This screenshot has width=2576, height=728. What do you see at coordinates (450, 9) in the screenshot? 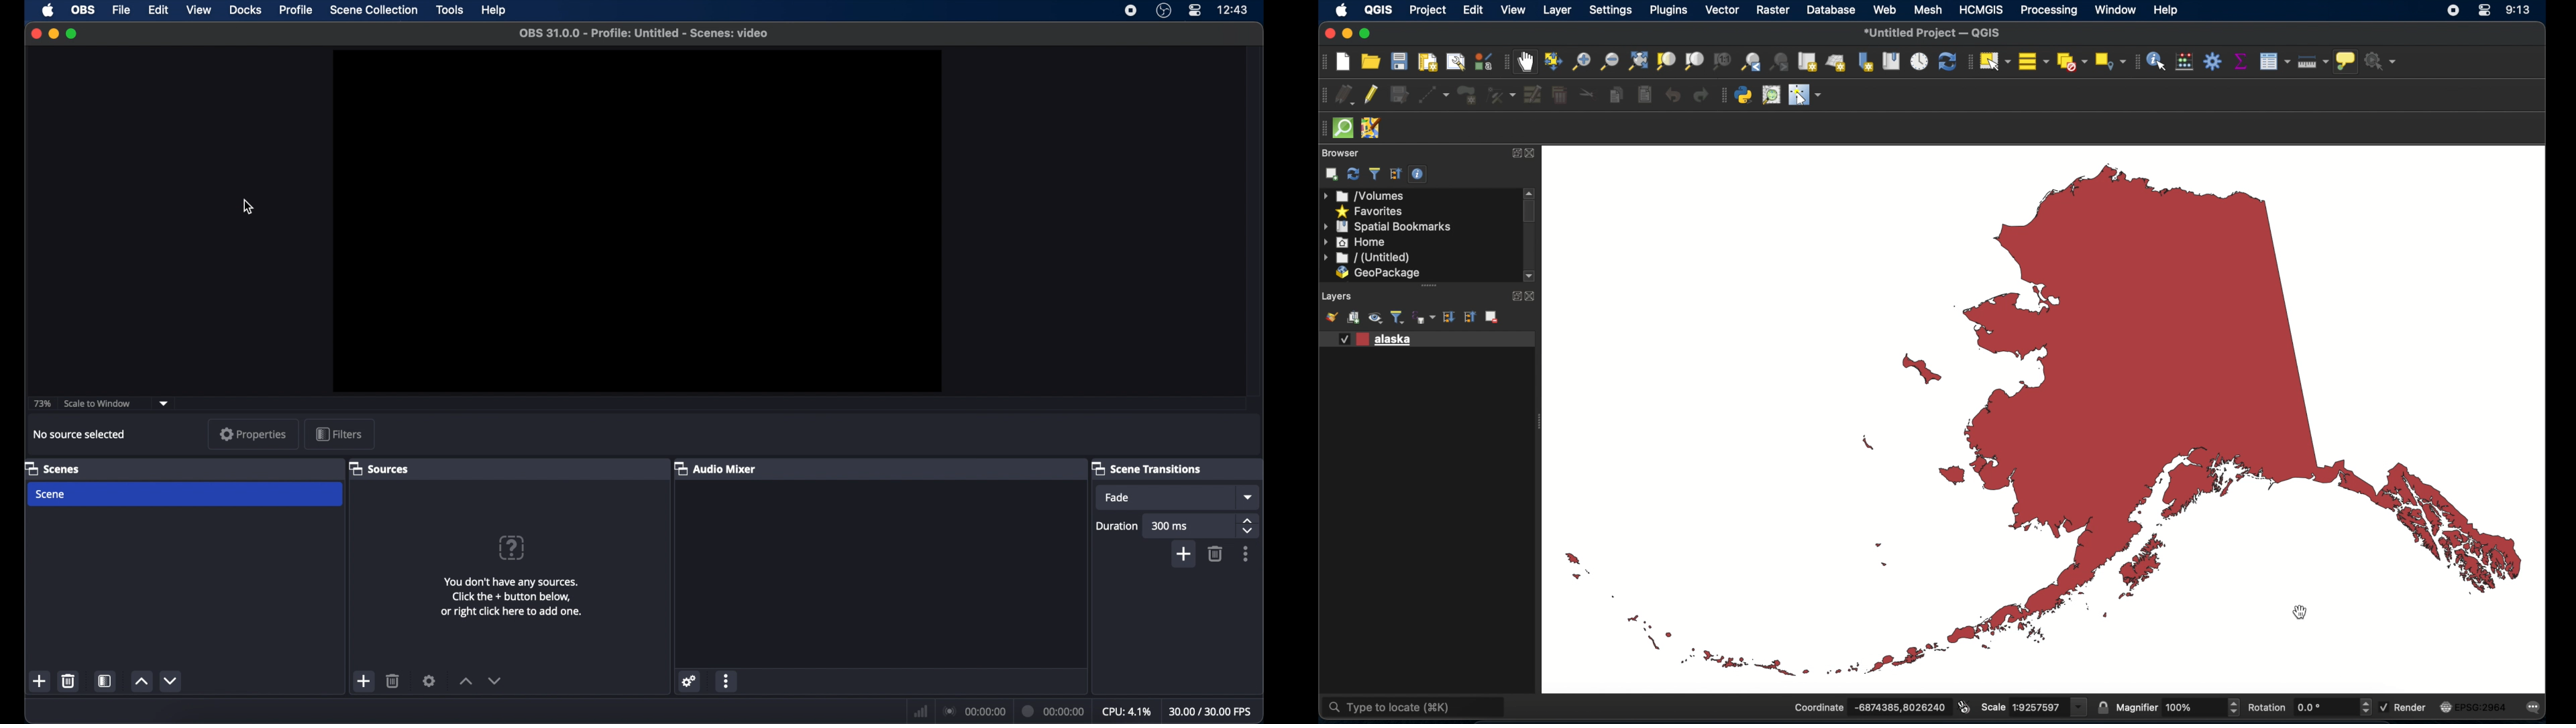
I see `tools` at bounding box center [450, 9].